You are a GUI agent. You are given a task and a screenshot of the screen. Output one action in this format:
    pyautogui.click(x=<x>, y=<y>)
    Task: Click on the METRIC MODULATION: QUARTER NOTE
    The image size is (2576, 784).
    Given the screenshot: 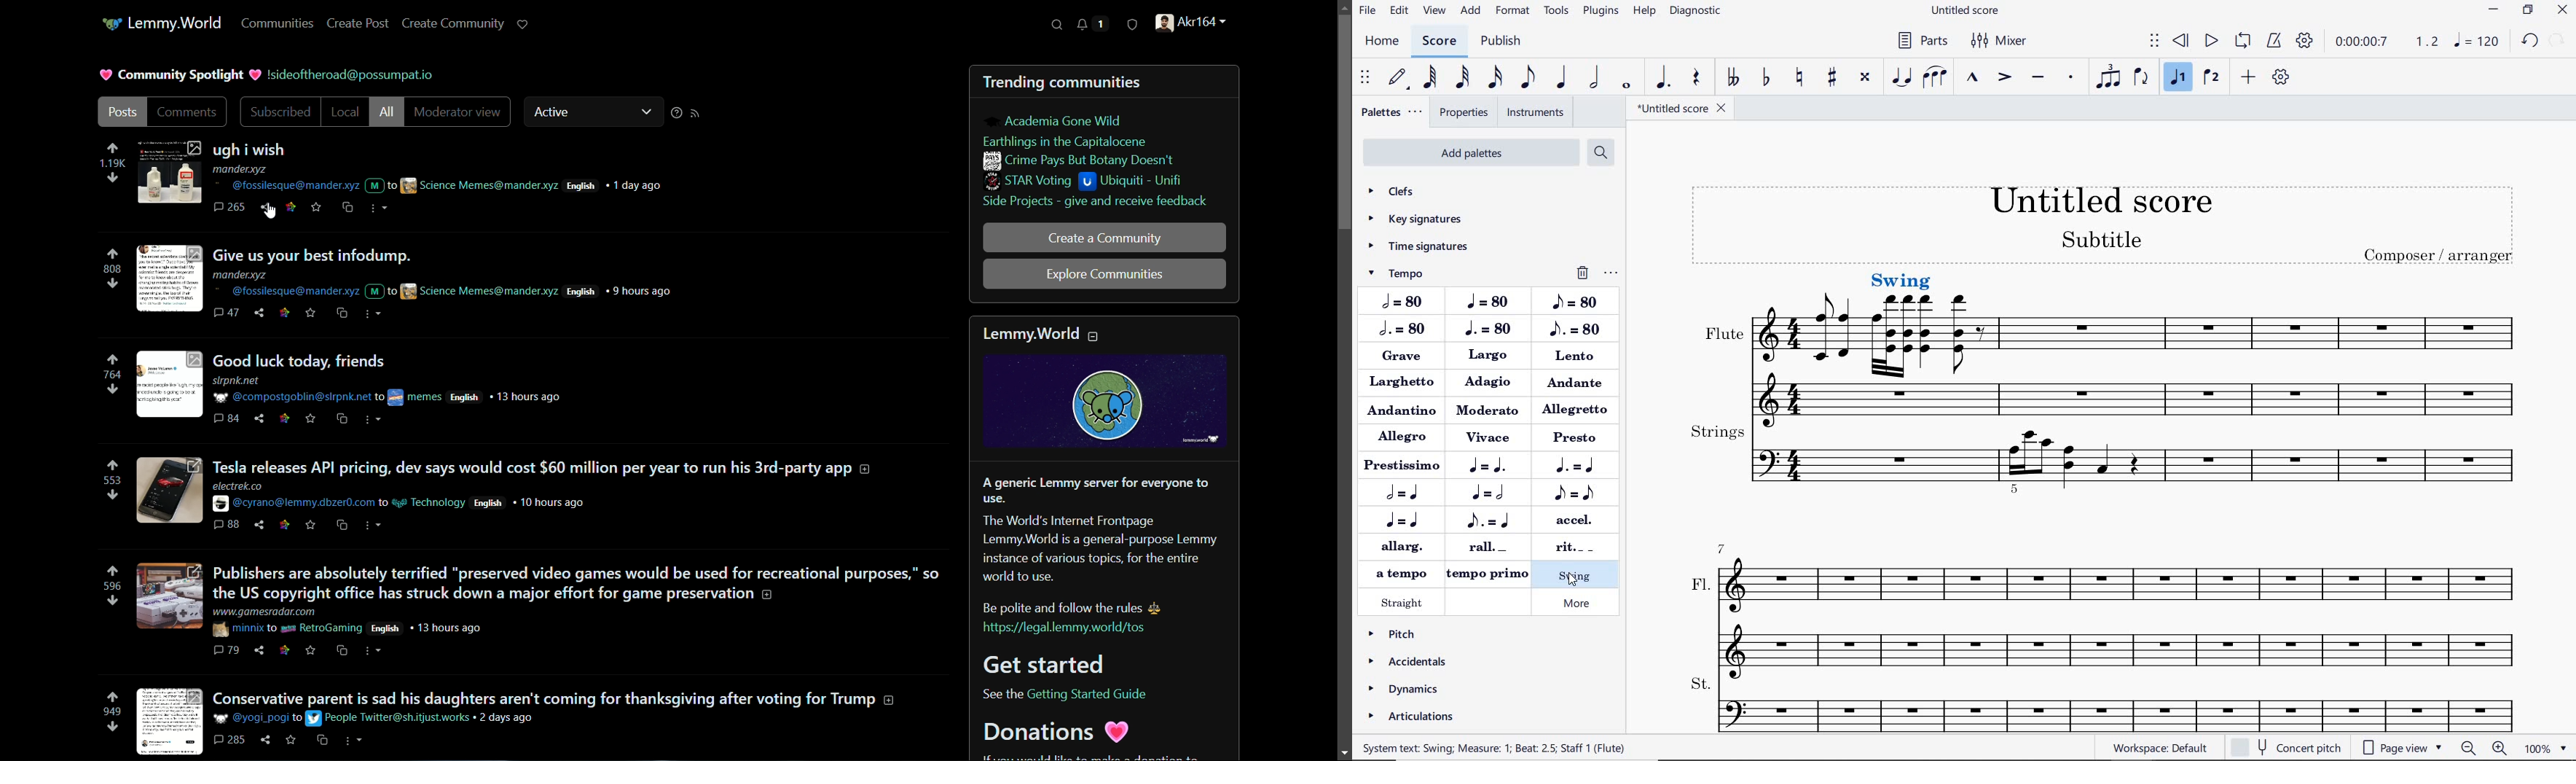 What is the action you would take?
    pyautogui.click(x=1406, y=520)
    